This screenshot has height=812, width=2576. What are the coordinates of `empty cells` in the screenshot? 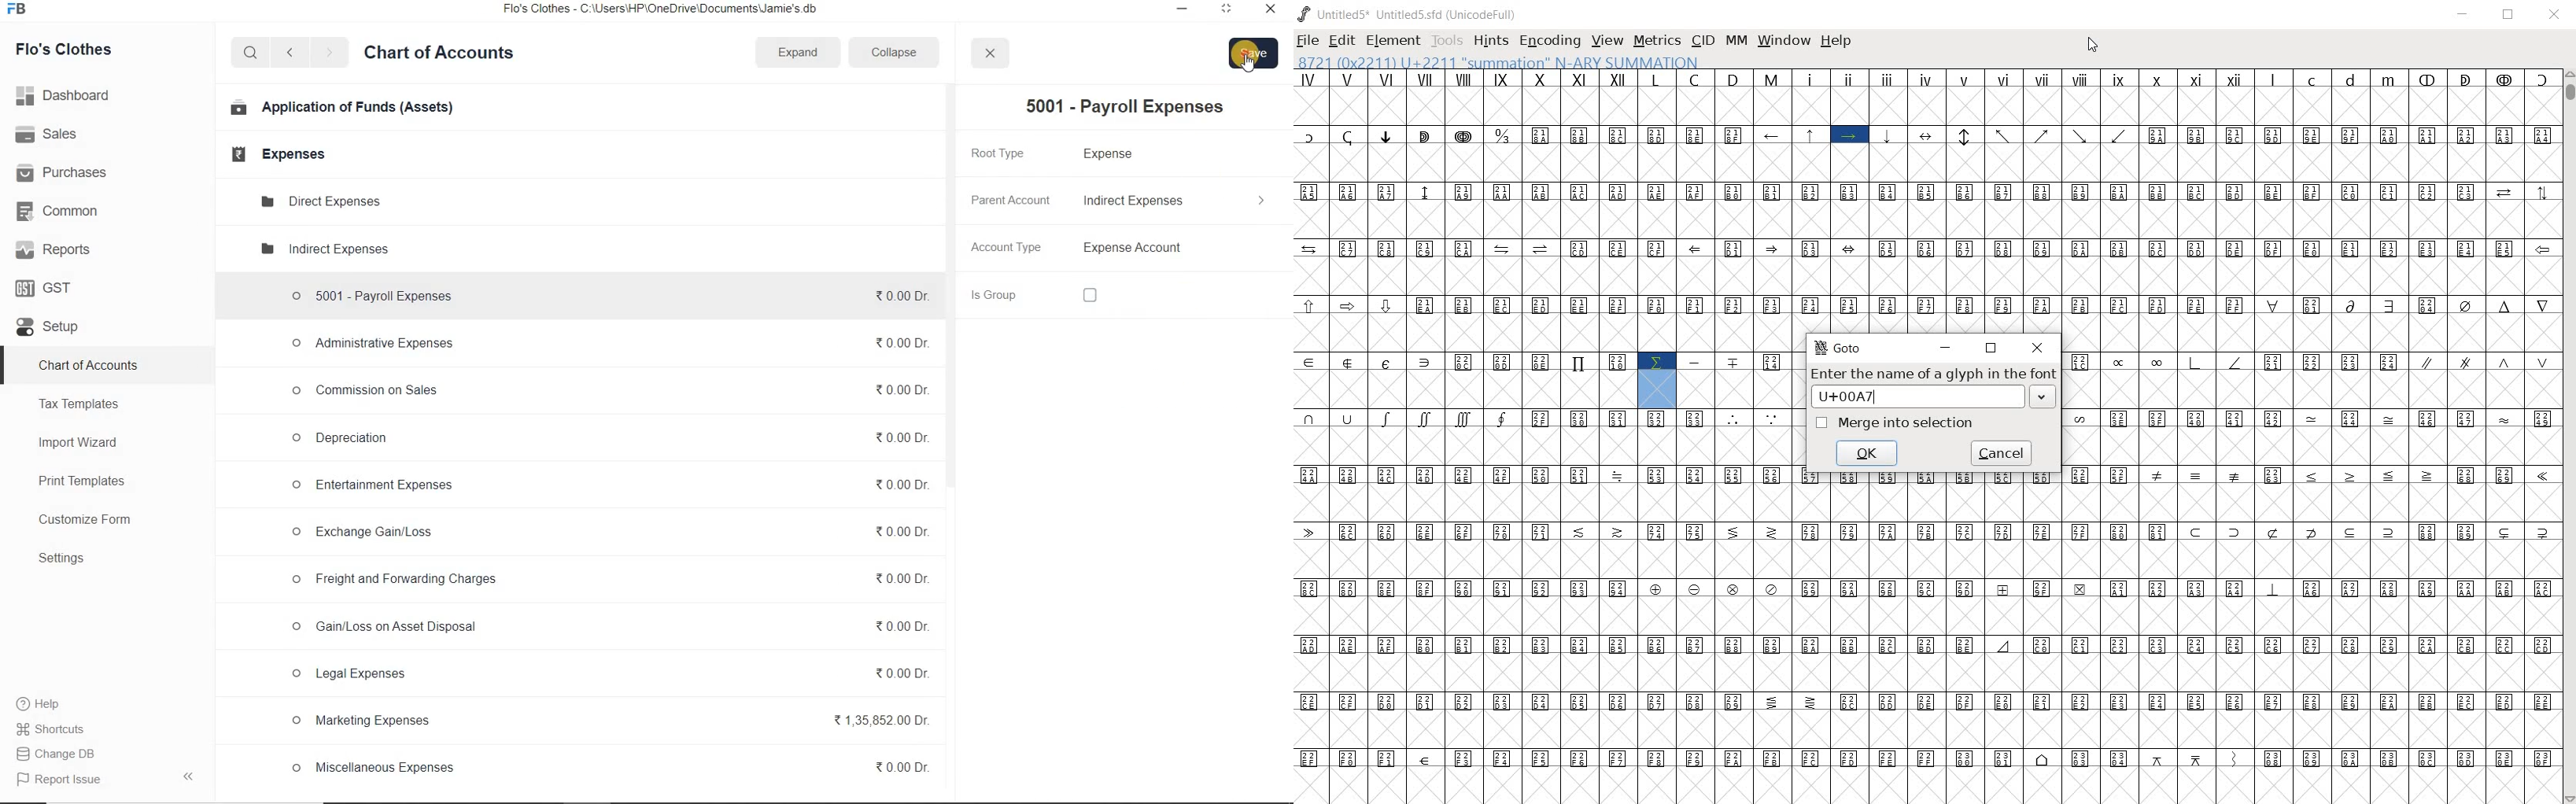 It's located at (1552, 447).